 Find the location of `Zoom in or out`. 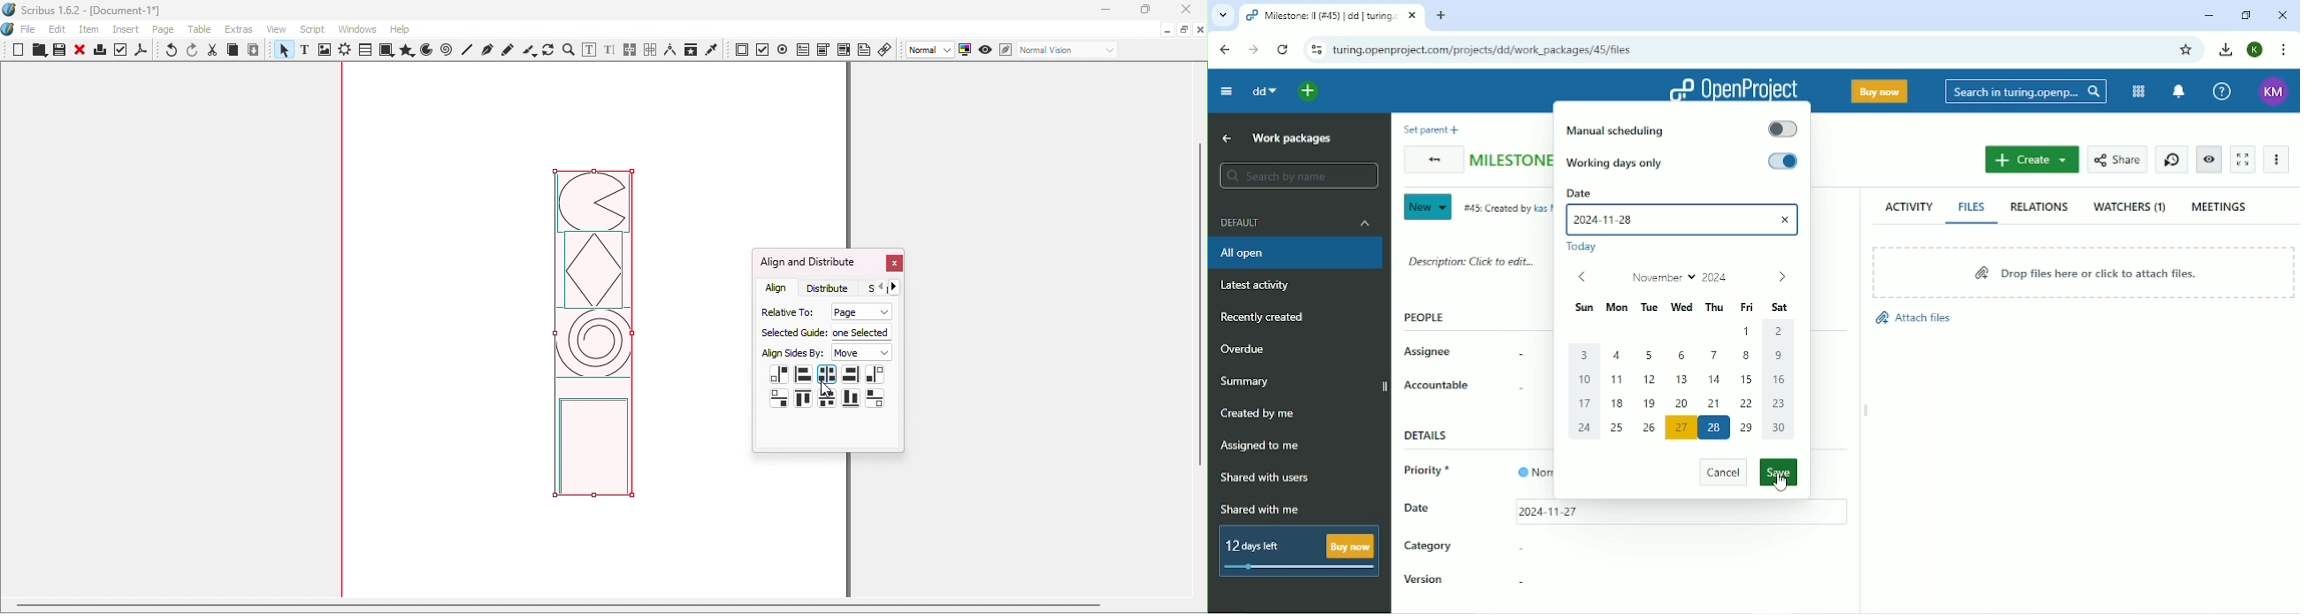

Zoom in or out is located at coordinates (568, 50).